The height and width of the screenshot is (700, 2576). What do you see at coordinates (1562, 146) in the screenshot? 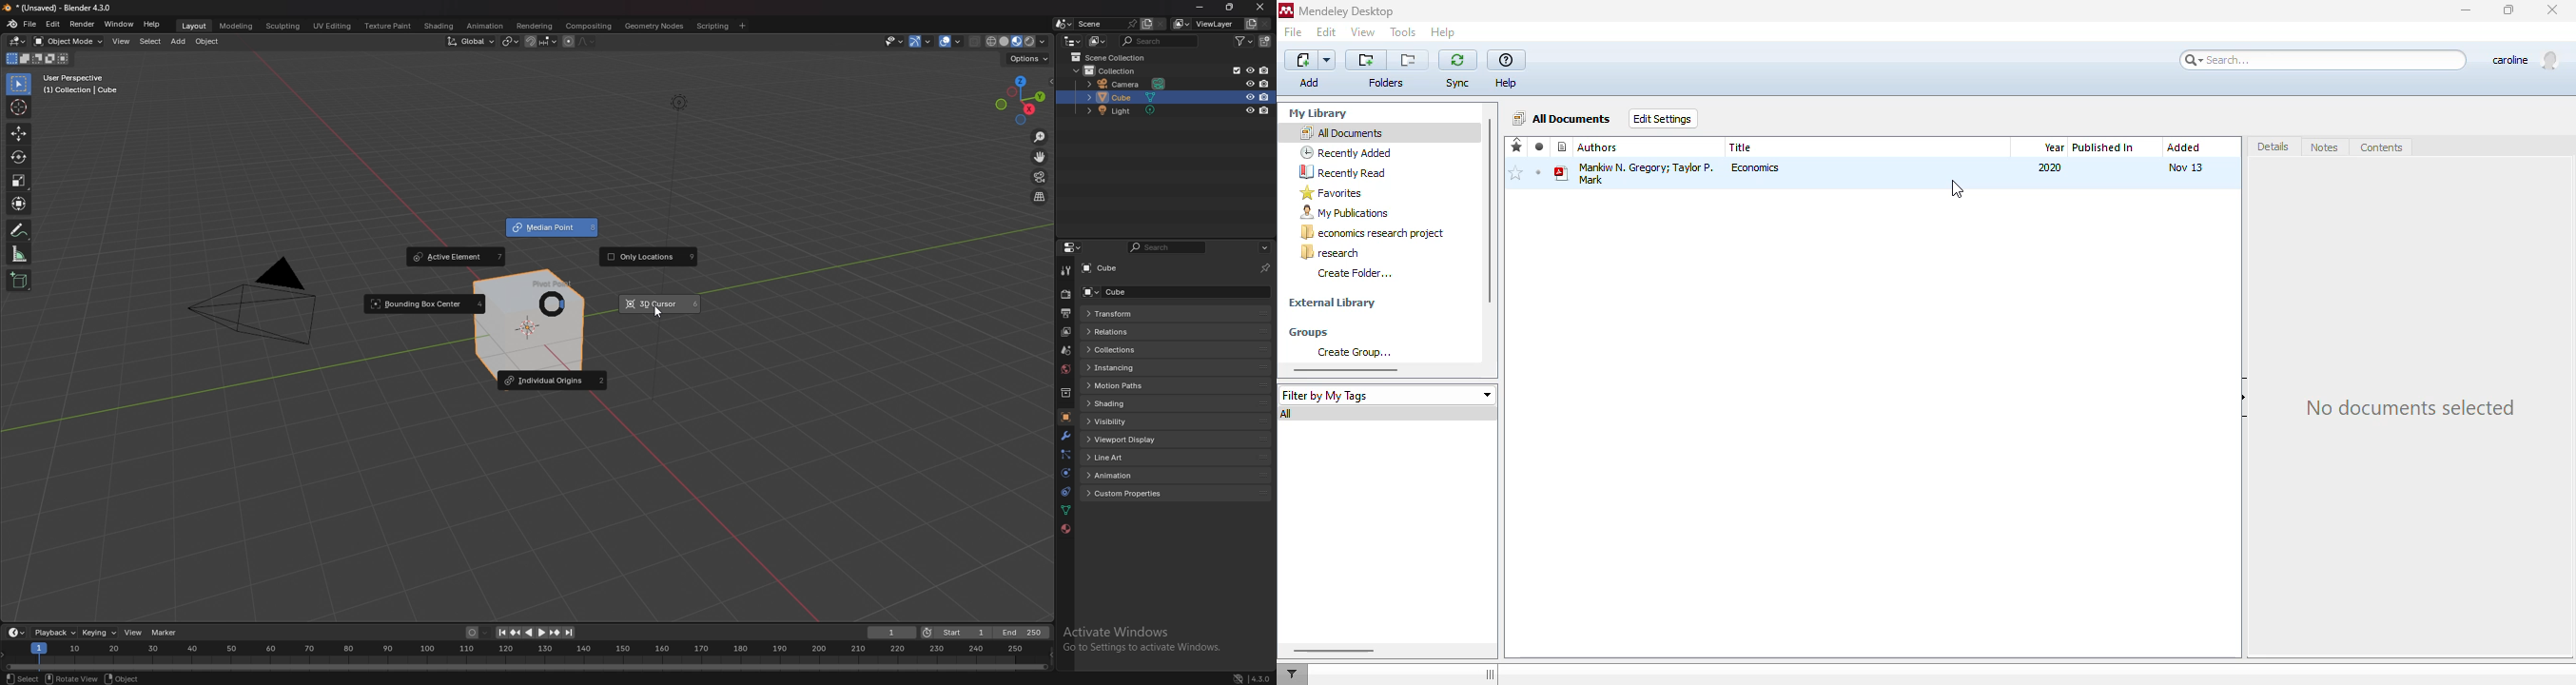
I see `recently added` at bounding box center [1562, 146].